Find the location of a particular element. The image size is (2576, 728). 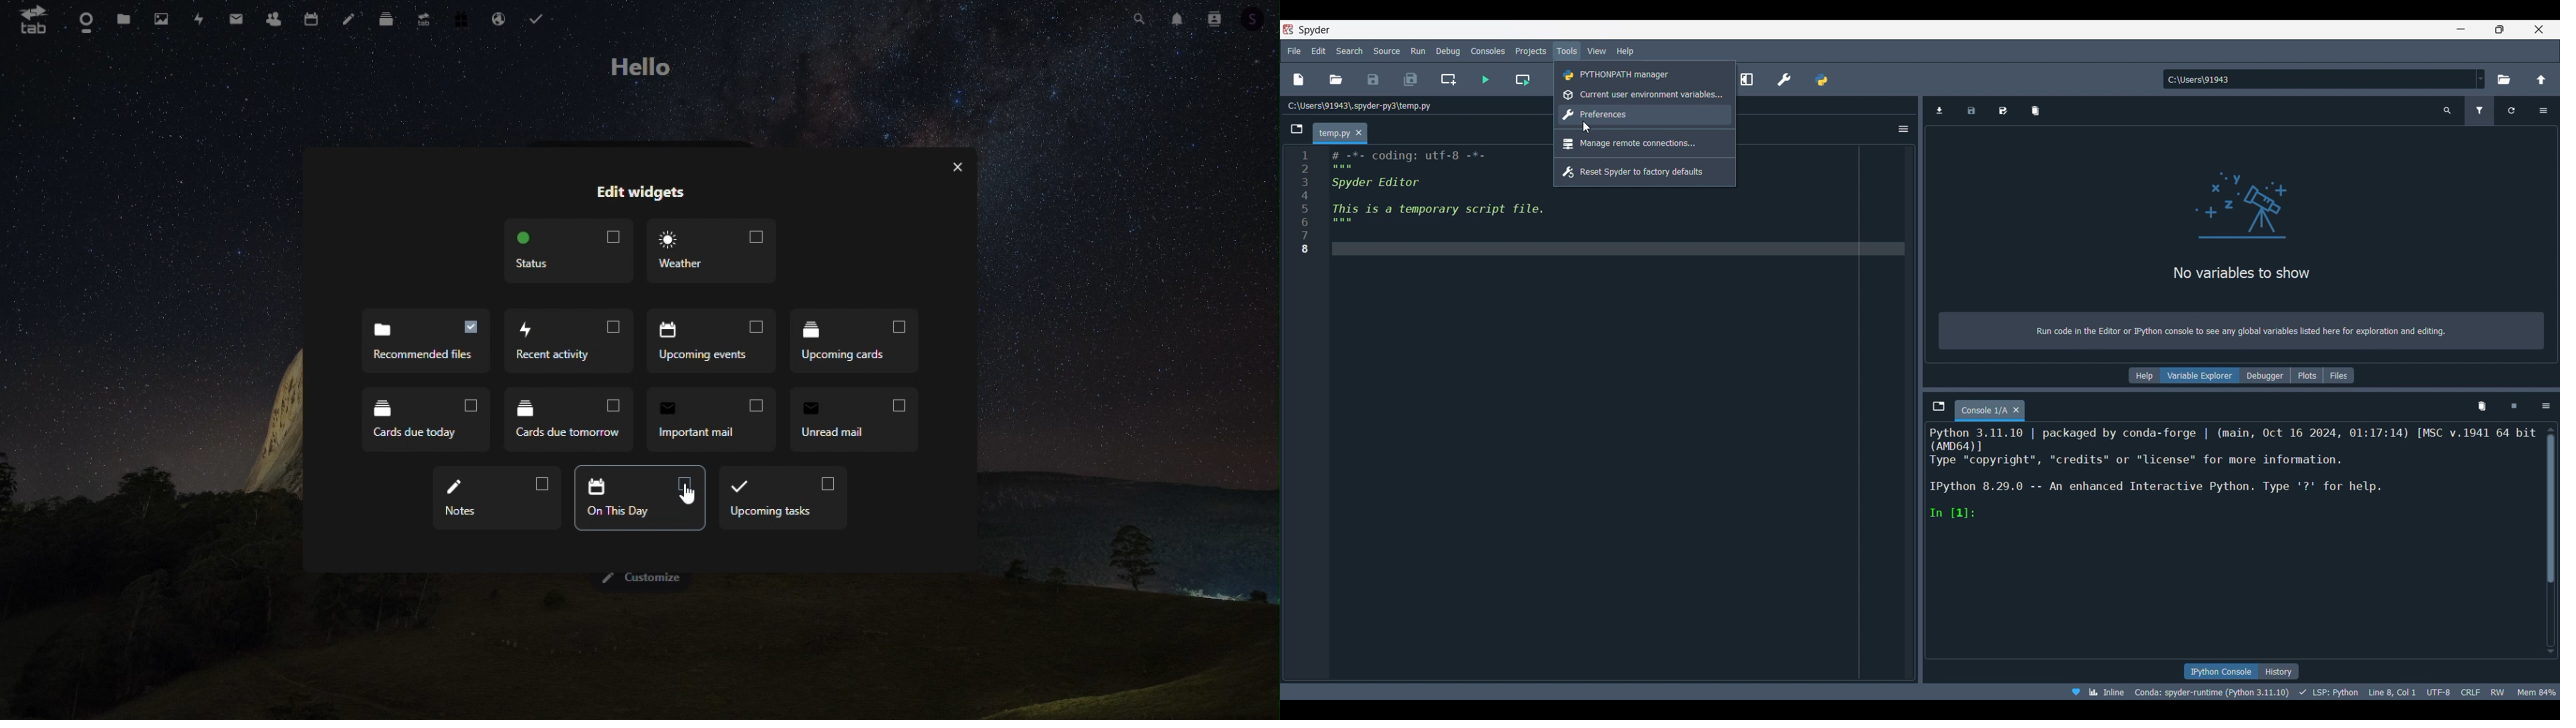

dashboard is located at coordinates (82, 23).